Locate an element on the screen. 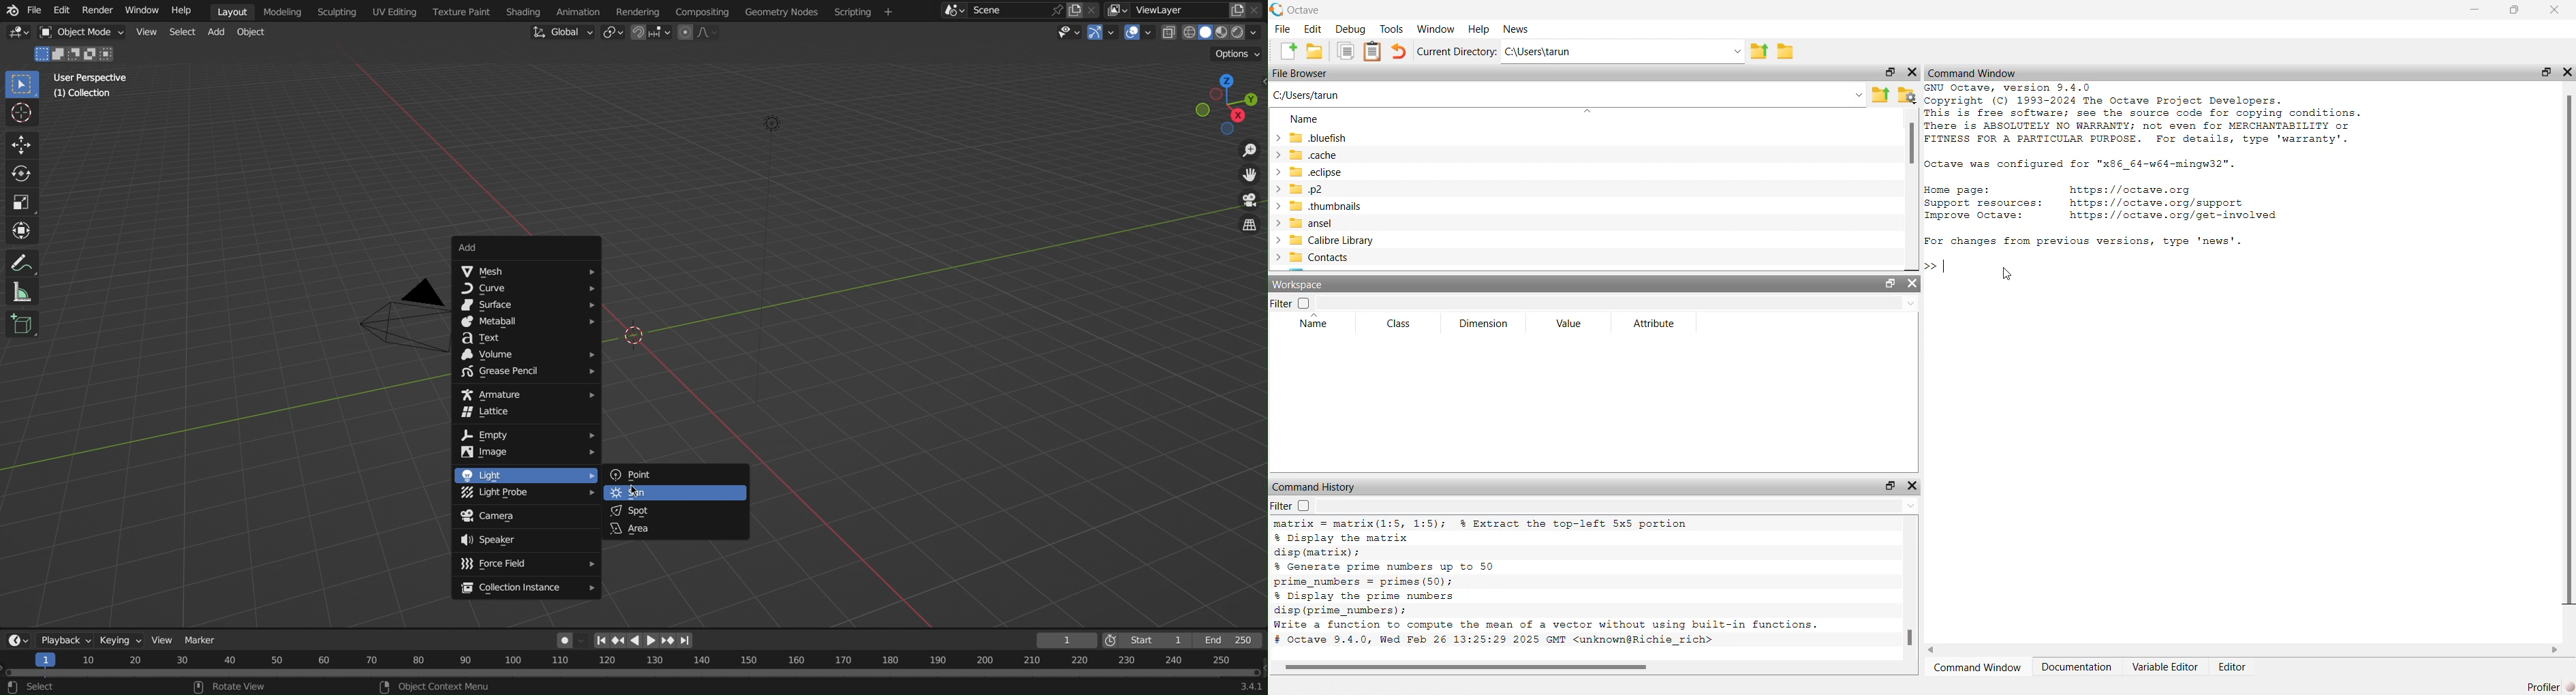  C;/Users/tarun is located at coordinates (1307, 96).